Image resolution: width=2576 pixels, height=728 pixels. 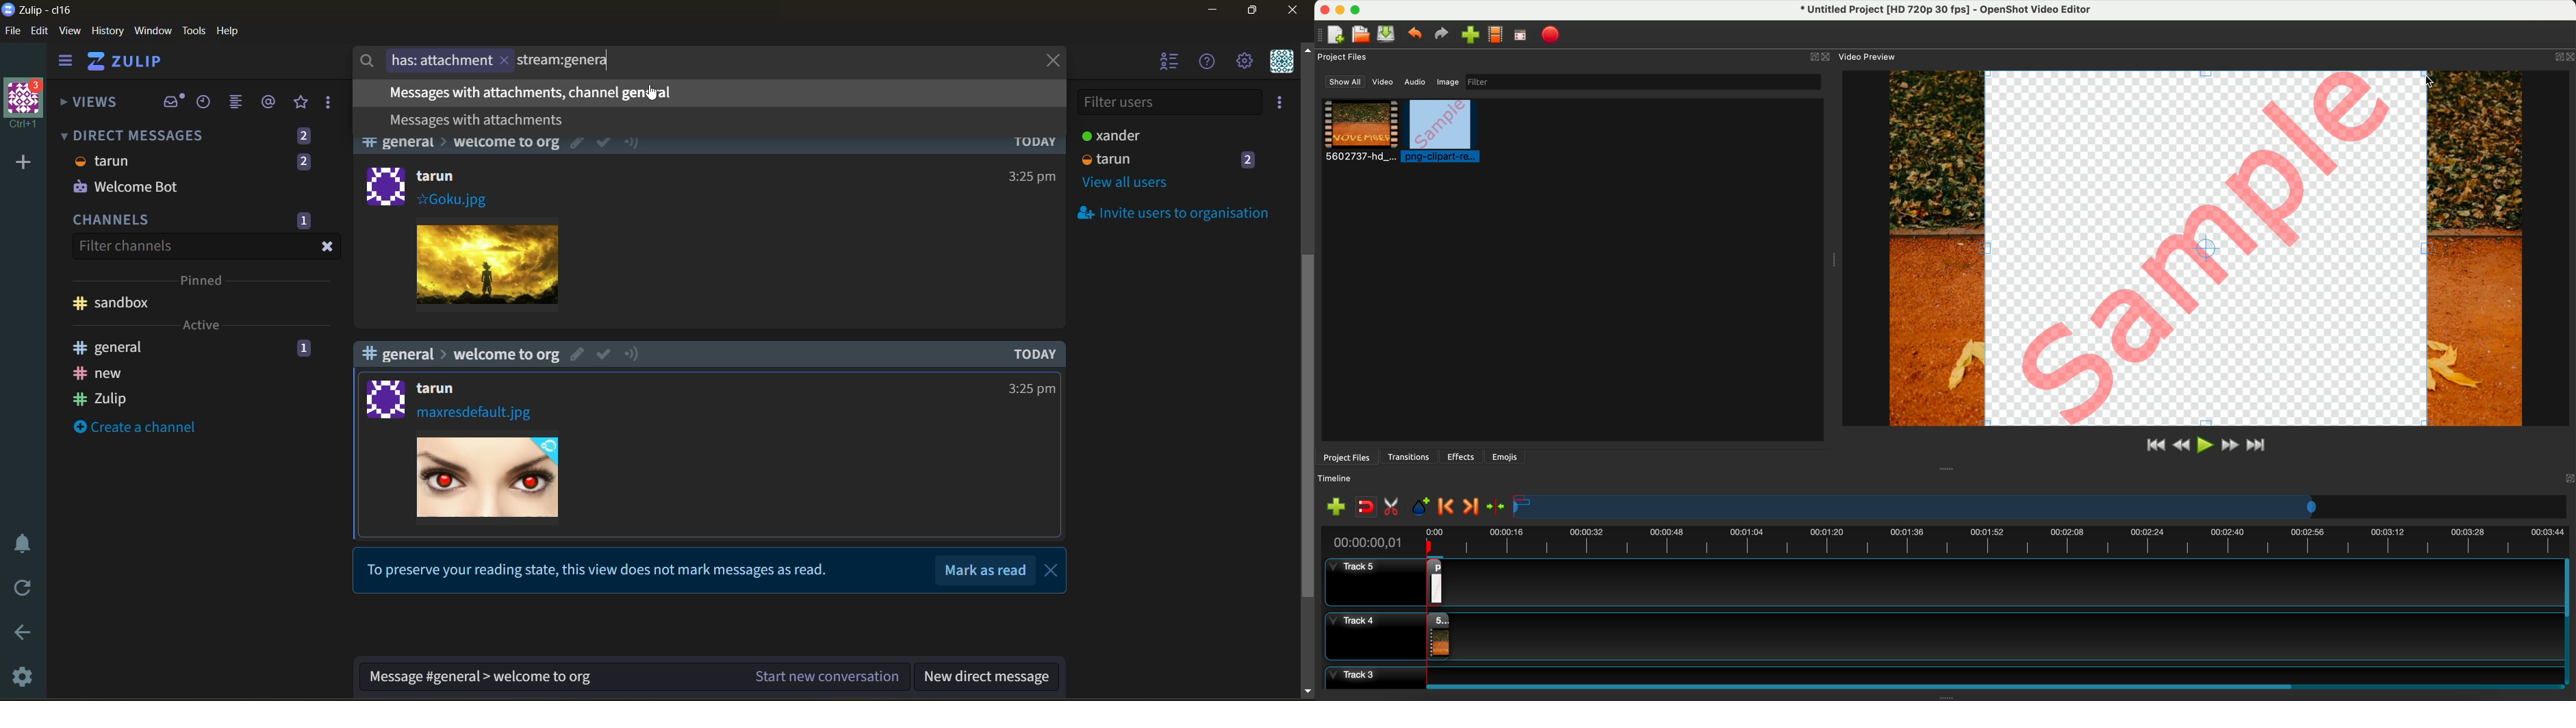 What do you see at coordinates (2258, 446) in the screenshot?
I see `jump to end` at bounding box center [2258, 446].